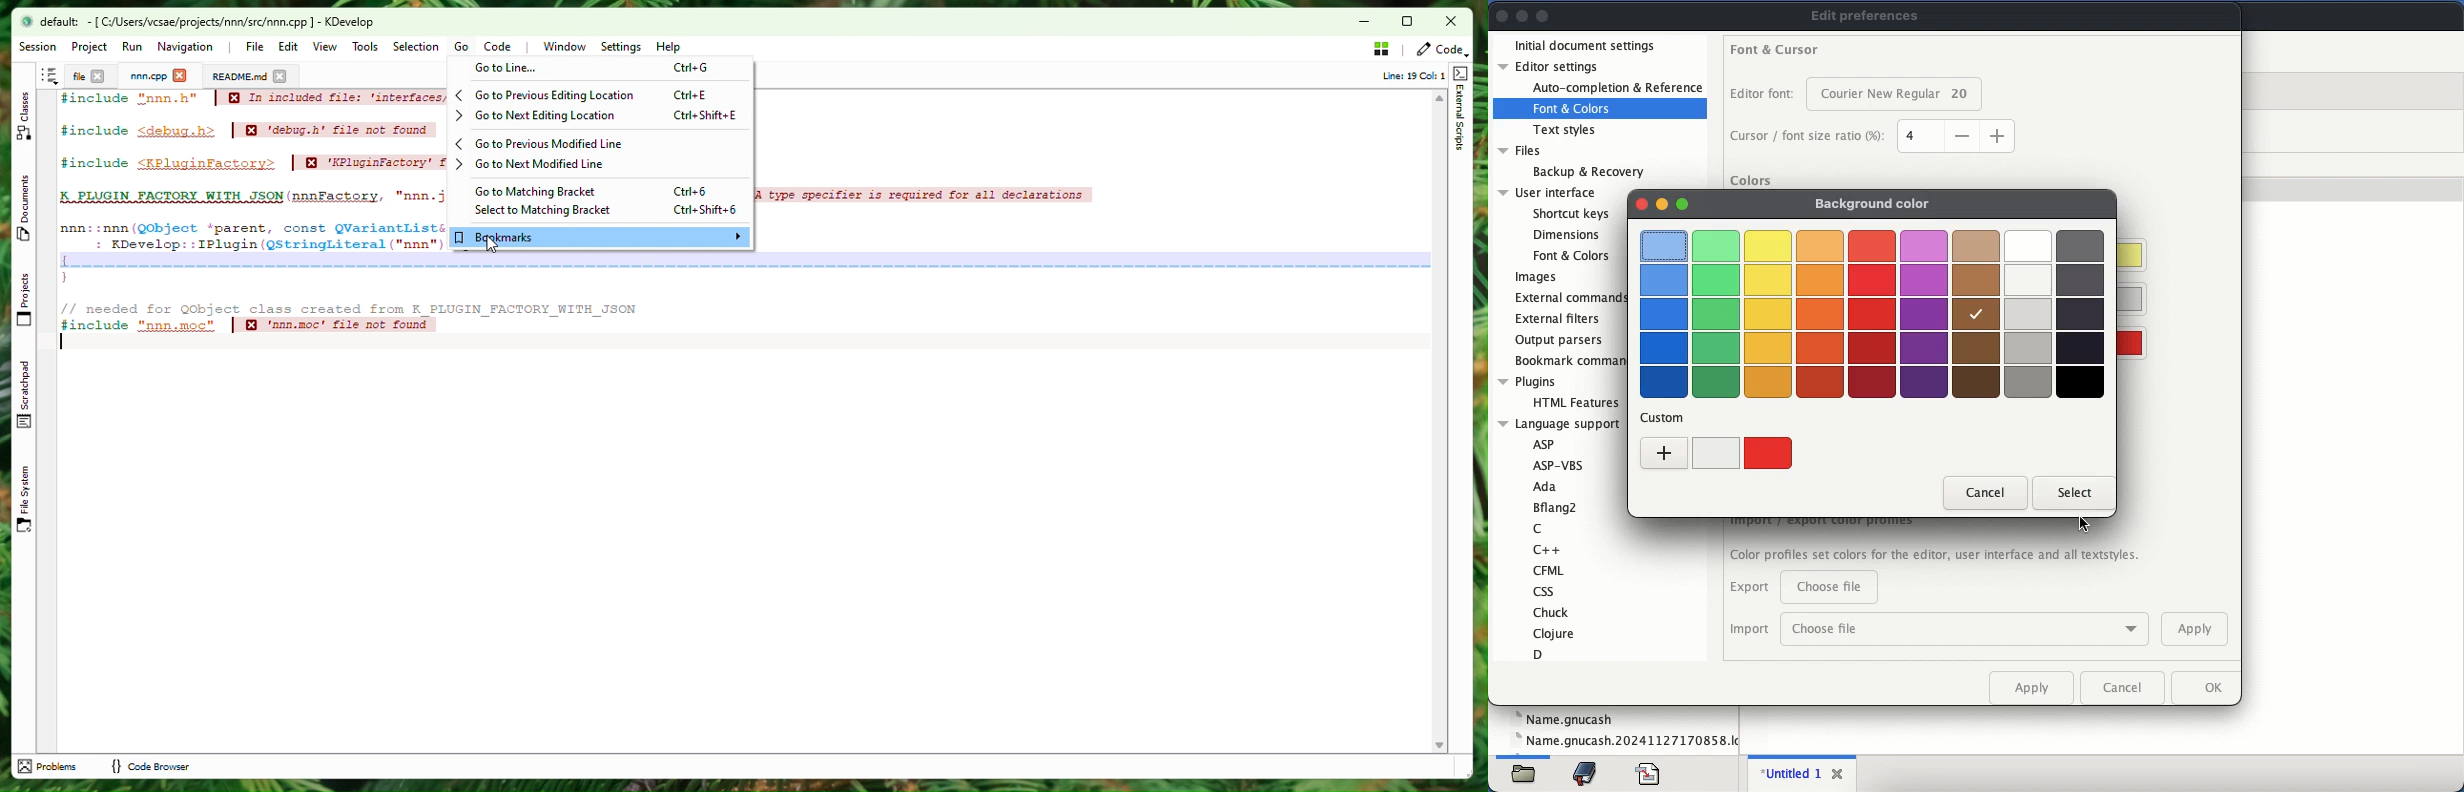  What do you see at coordinates (1573, 110) in the screenshot?
I see `font and colors` at bounding box center [1573, 110].